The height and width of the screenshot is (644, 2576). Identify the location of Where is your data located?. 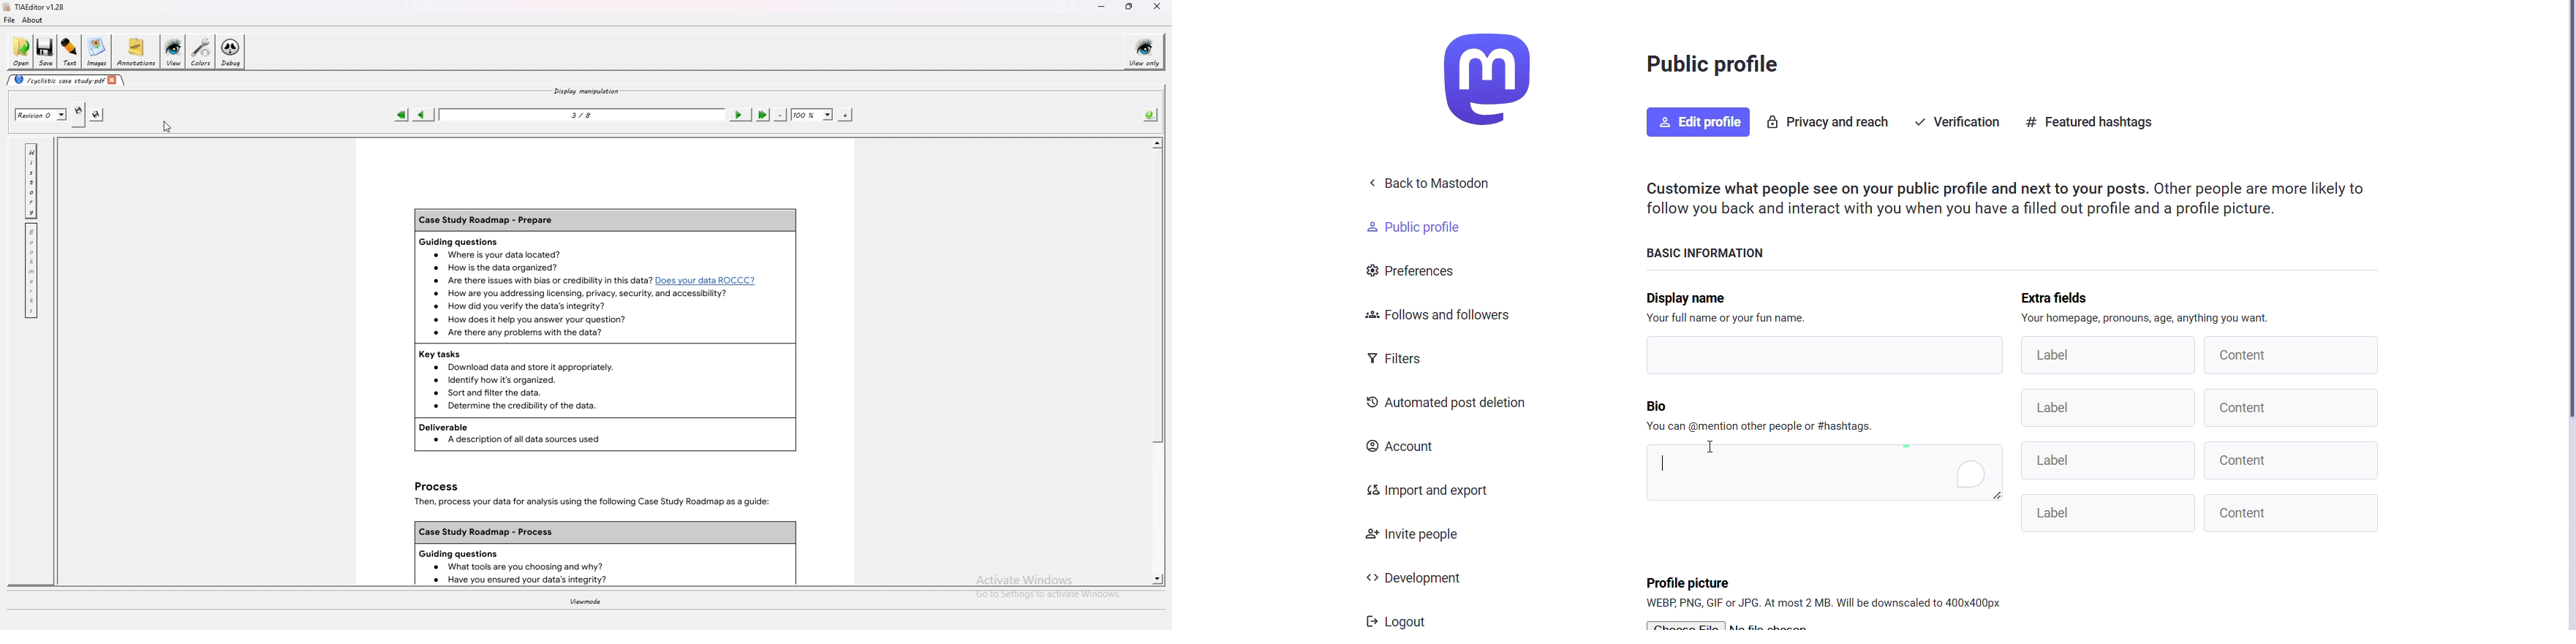
(506, 255).